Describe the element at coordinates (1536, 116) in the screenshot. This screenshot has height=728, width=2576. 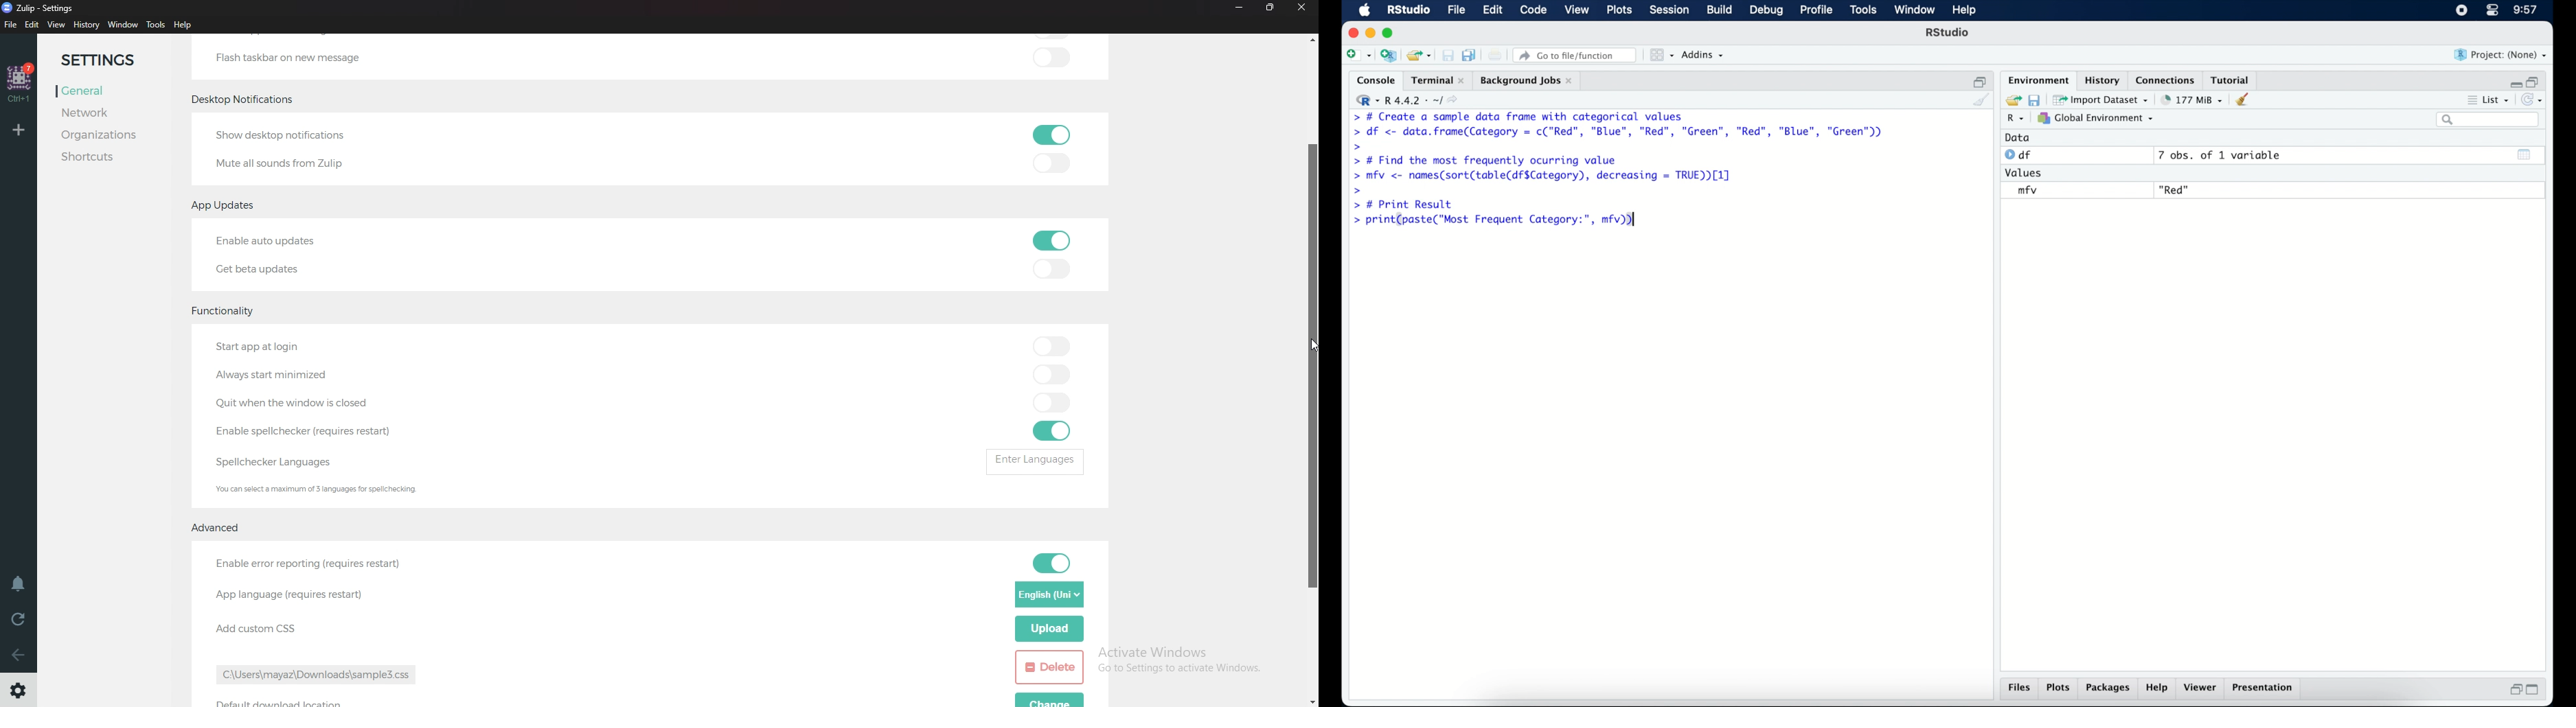
I see `> # Create a sample data frame with categorical values|` at that location.